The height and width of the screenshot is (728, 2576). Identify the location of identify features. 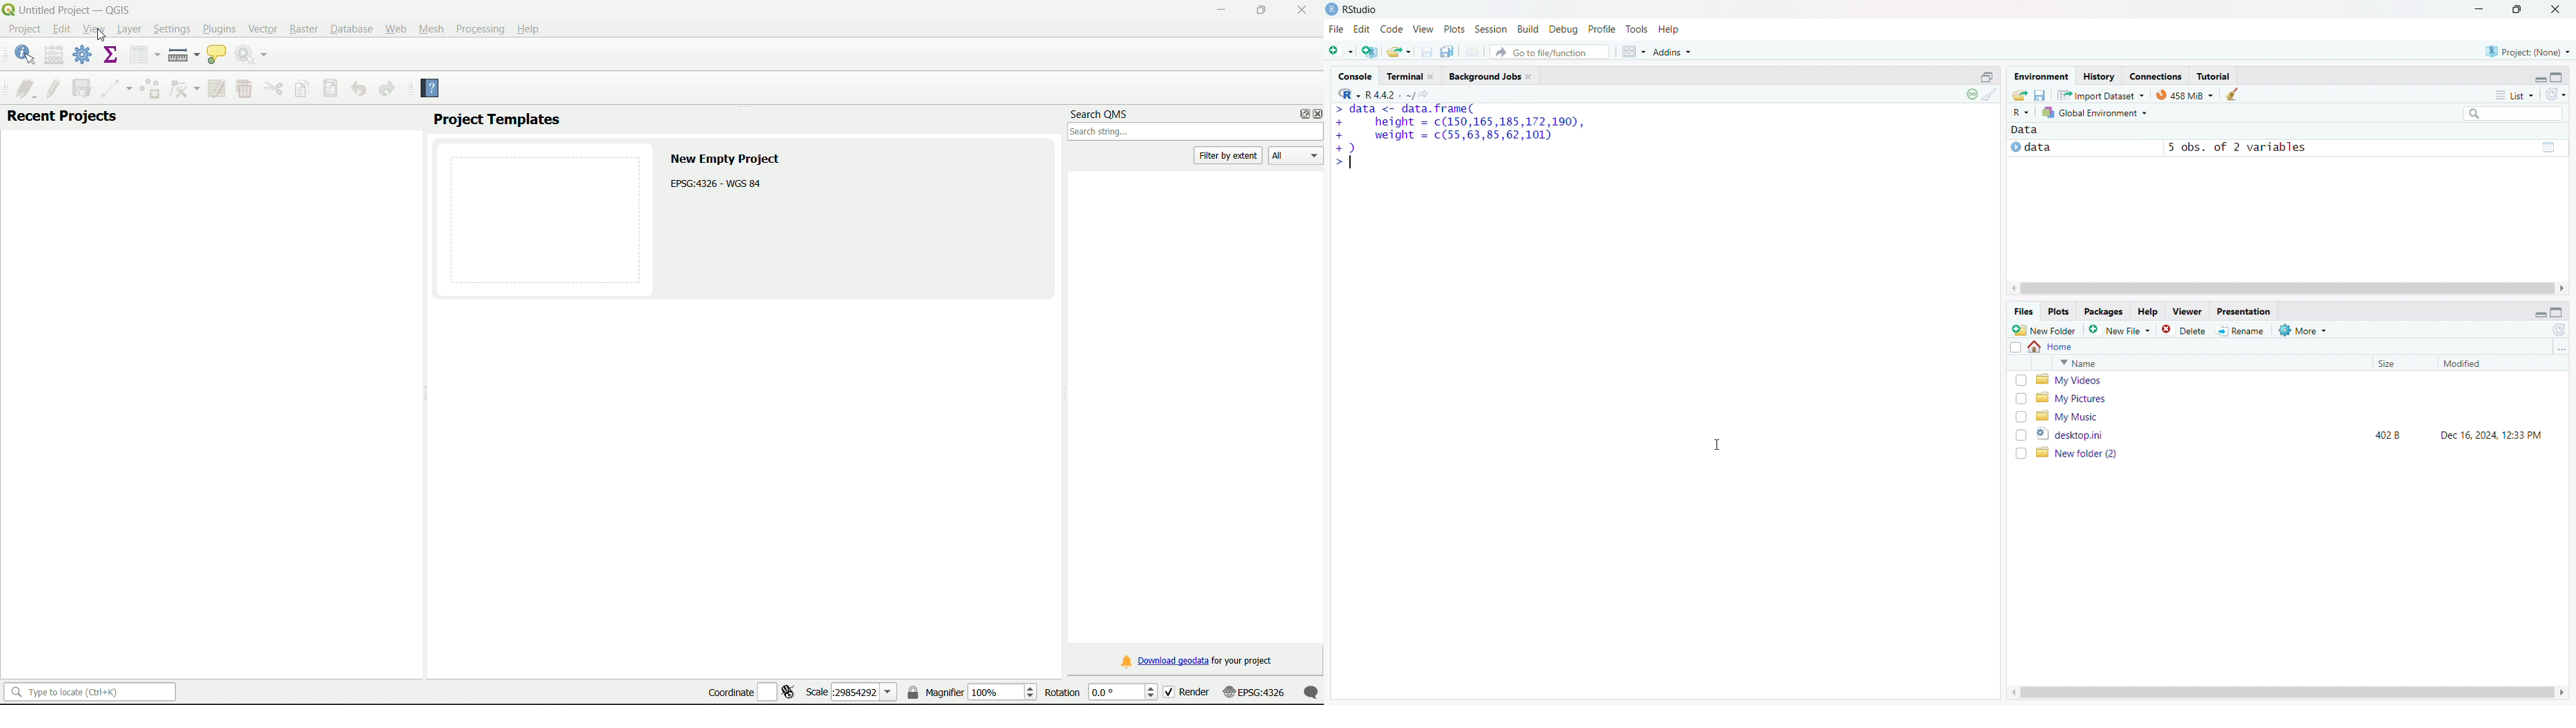
(23, 53).